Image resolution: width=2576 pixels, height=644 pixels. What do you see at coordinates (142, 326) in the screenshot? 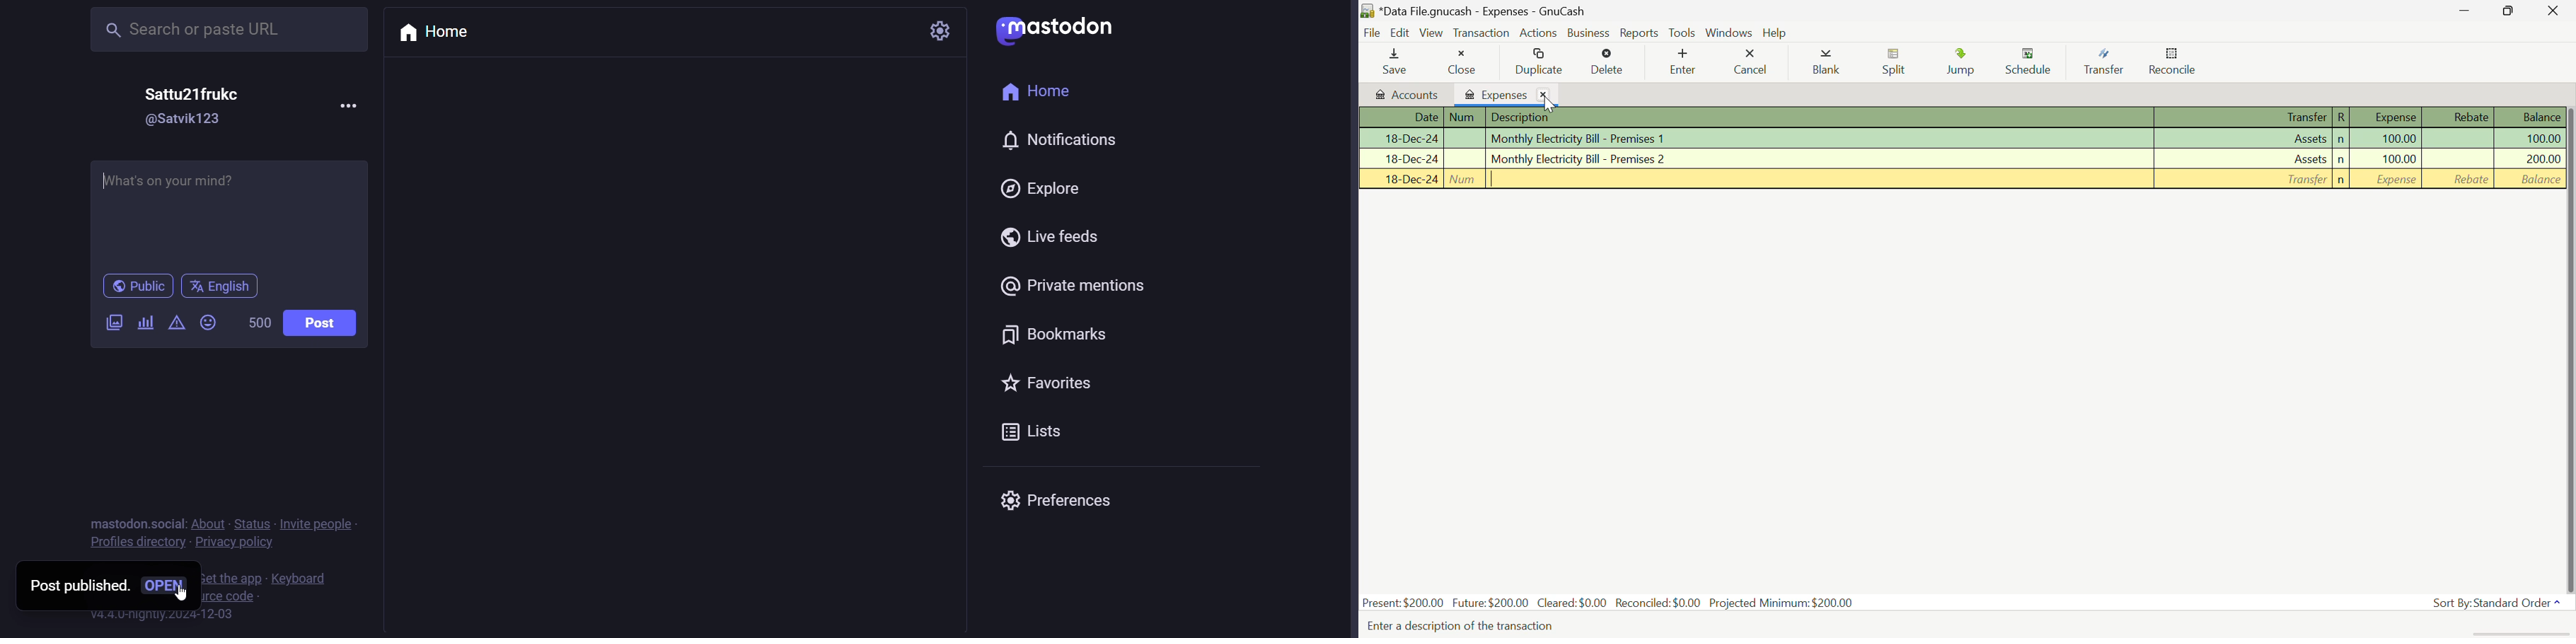
I see `poll` at bounding box center [142, 326].